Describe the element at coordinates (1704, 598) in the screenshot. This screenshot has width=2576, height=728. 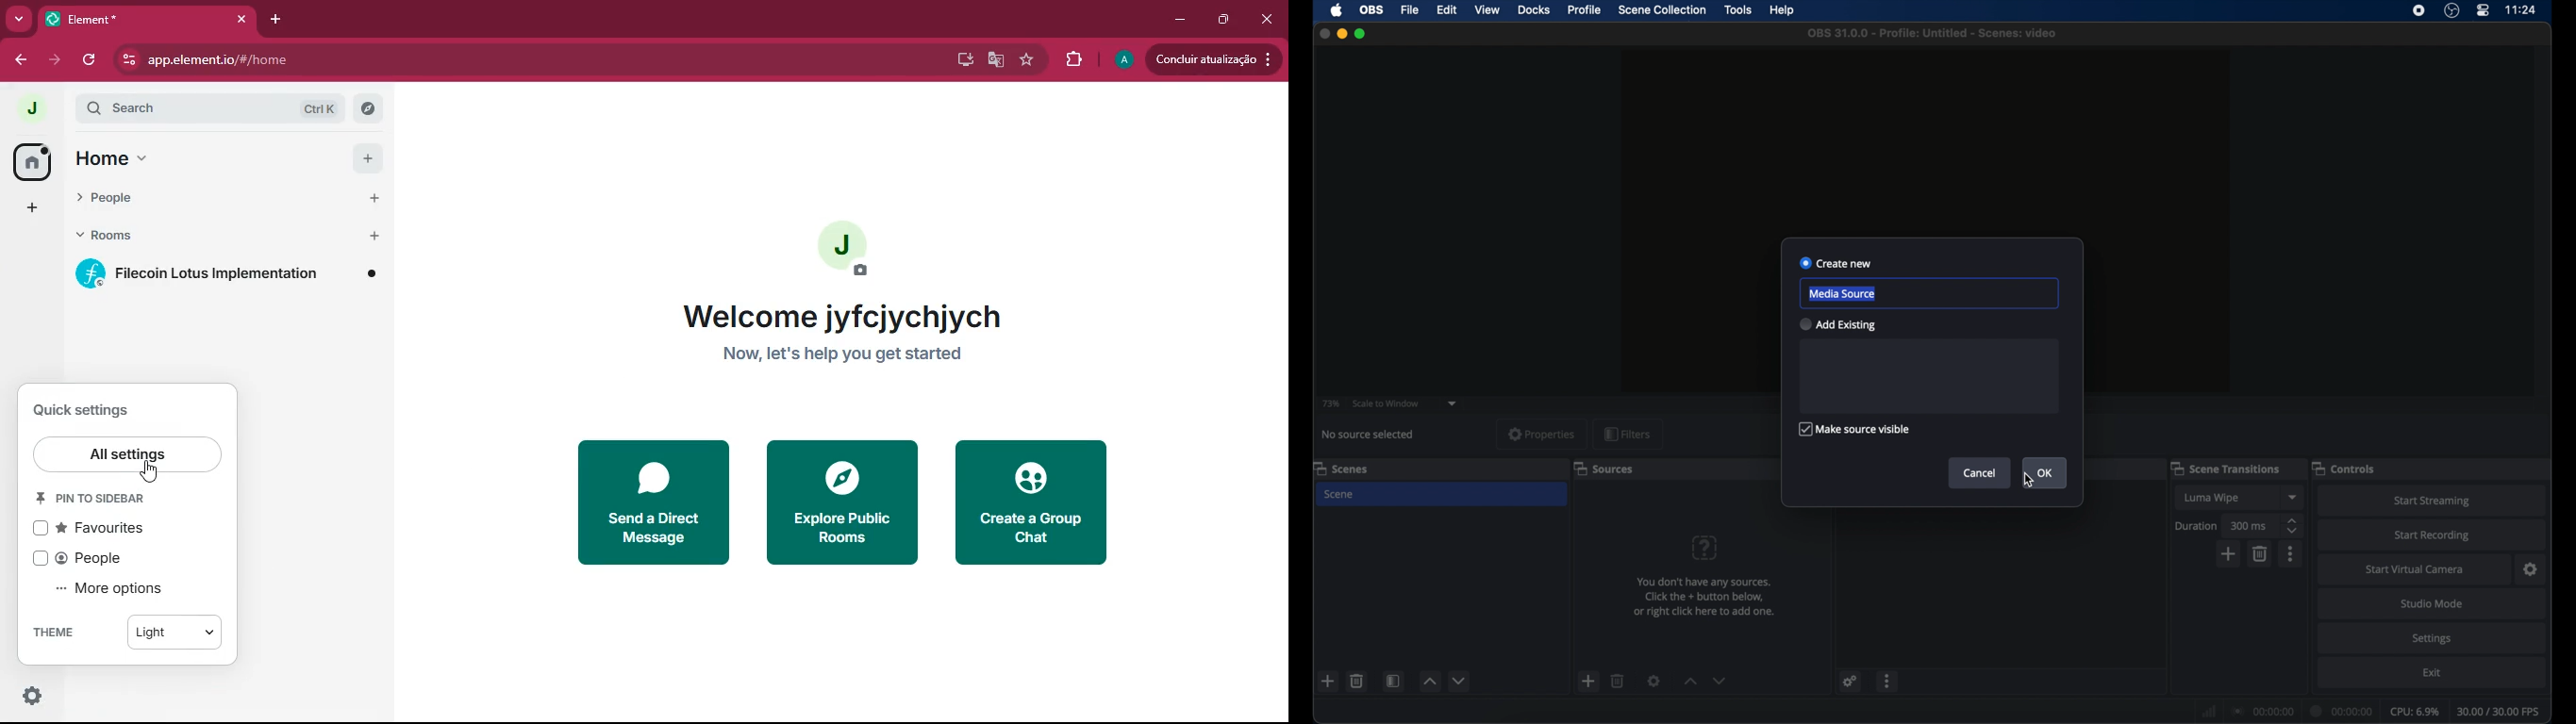
I see `info` at that location.